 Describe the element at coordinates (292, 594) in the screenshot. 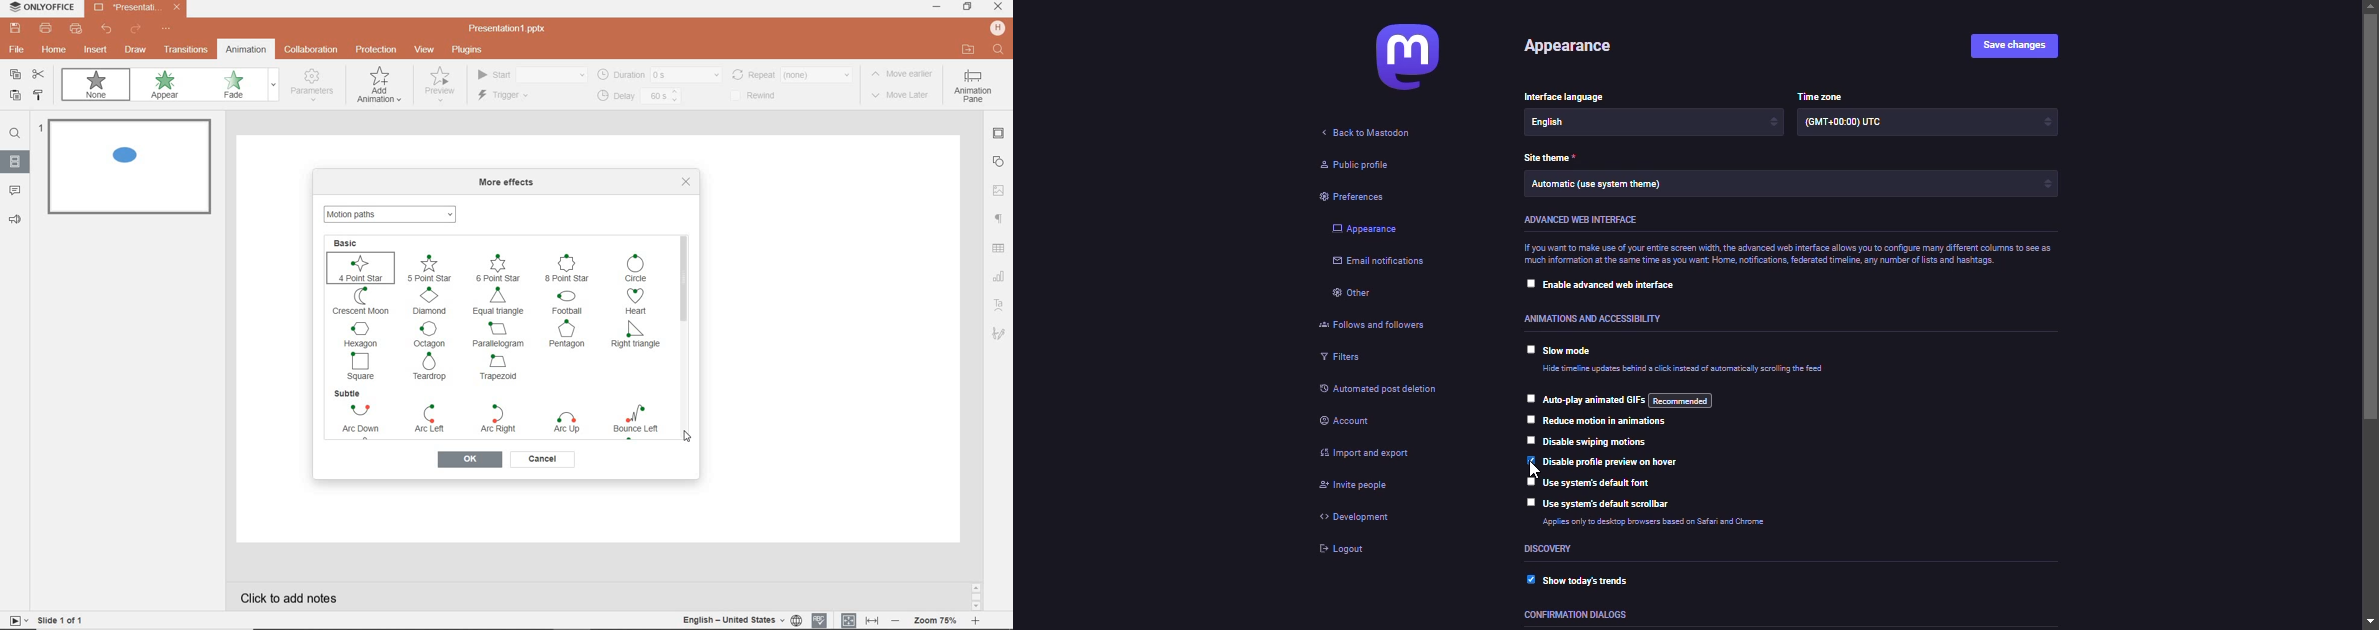

I see `click to add notes` at that location.